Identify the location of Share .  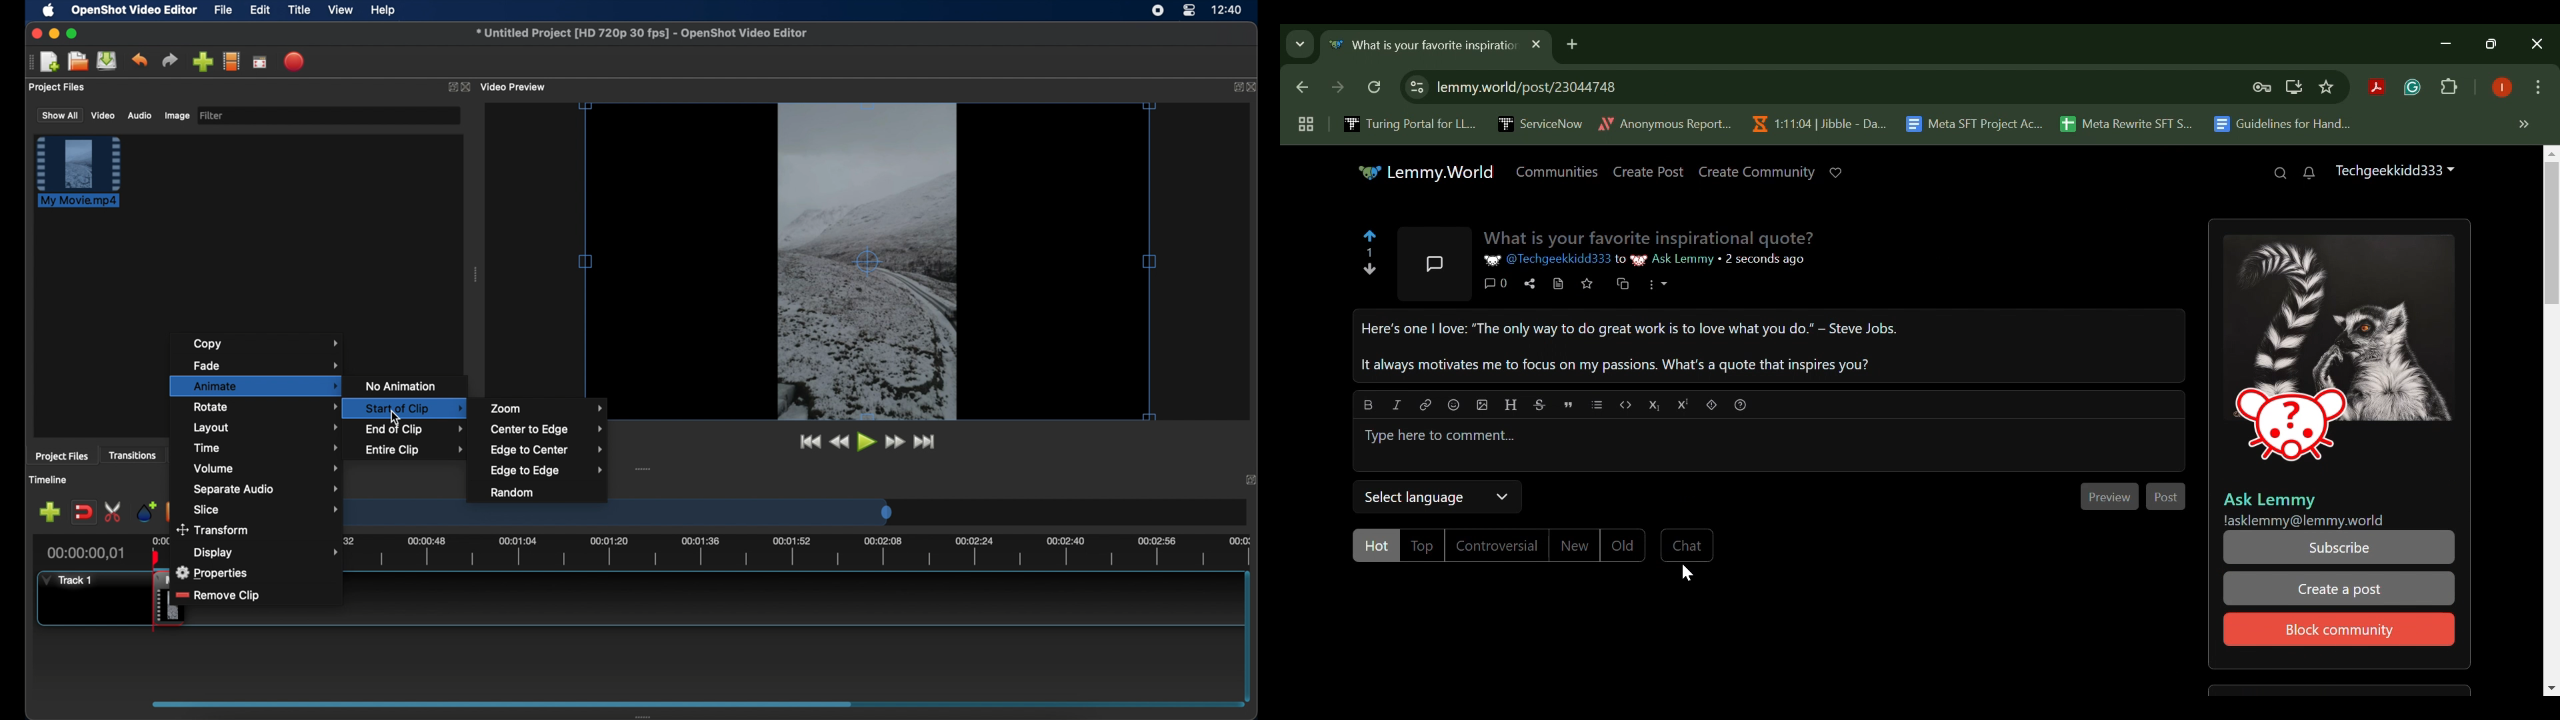
(1531, 285).